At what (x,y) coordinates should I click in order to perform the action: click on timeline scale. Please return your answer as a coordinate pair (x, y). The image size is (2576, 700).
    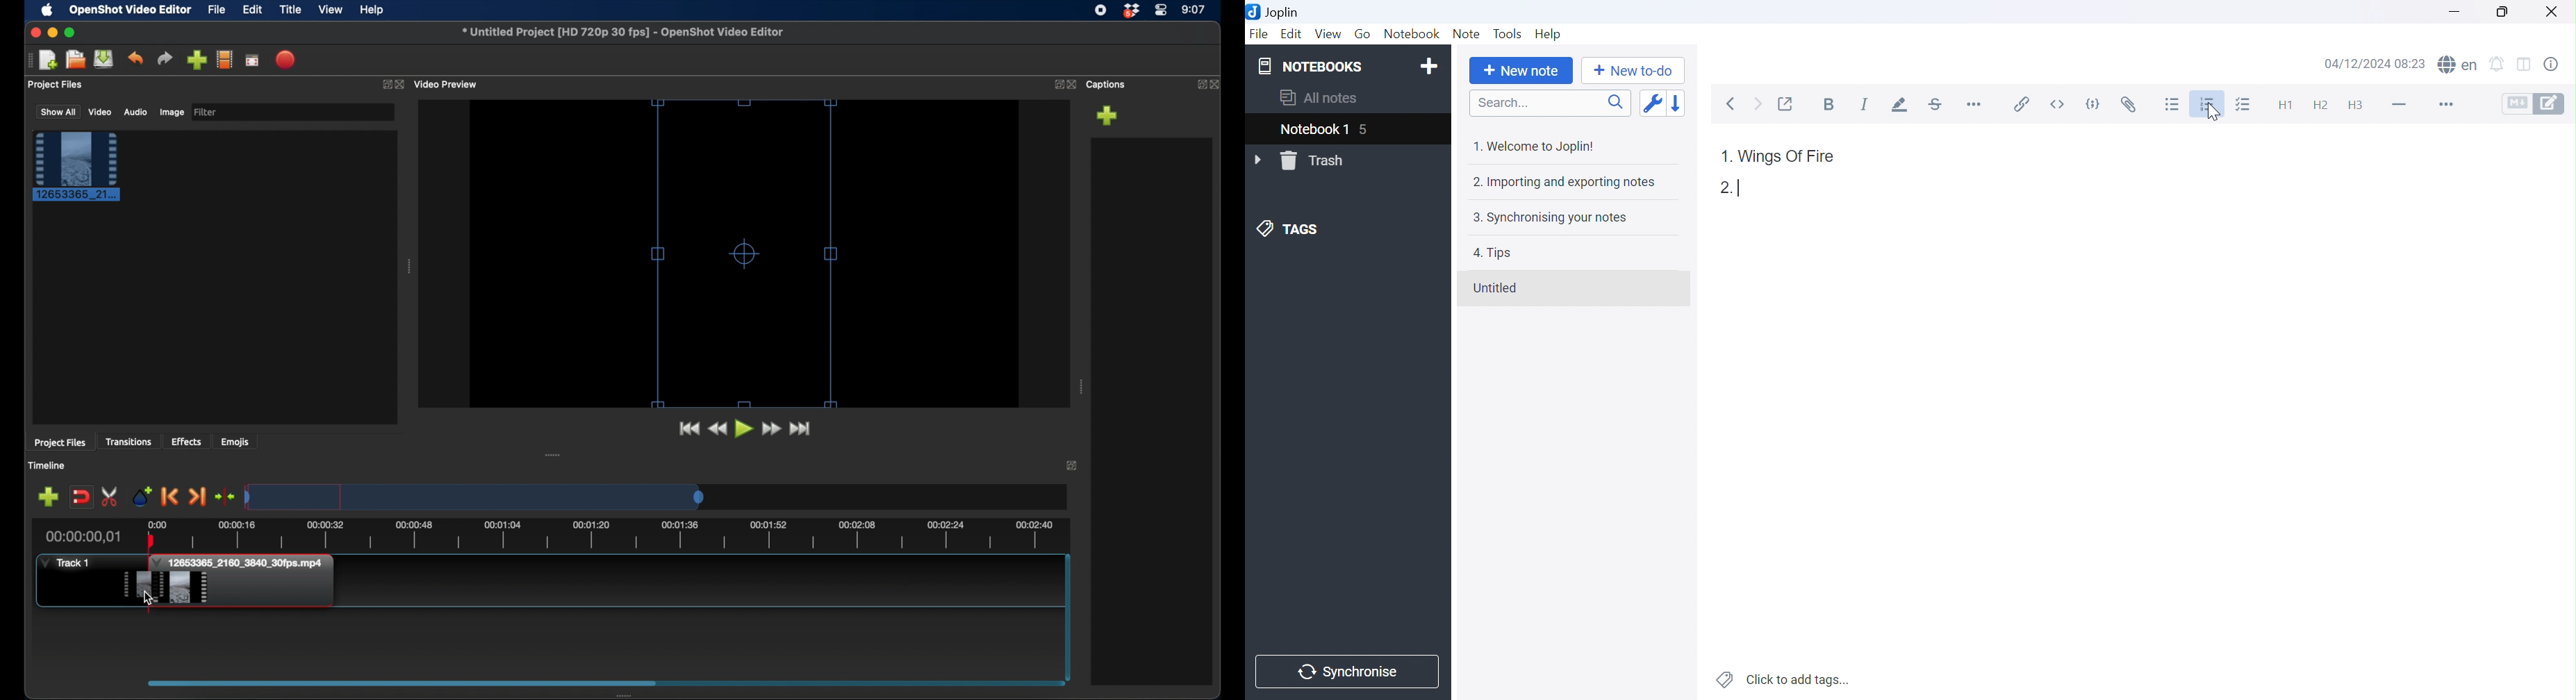
    Looking at the image, I should click on (473, 496).